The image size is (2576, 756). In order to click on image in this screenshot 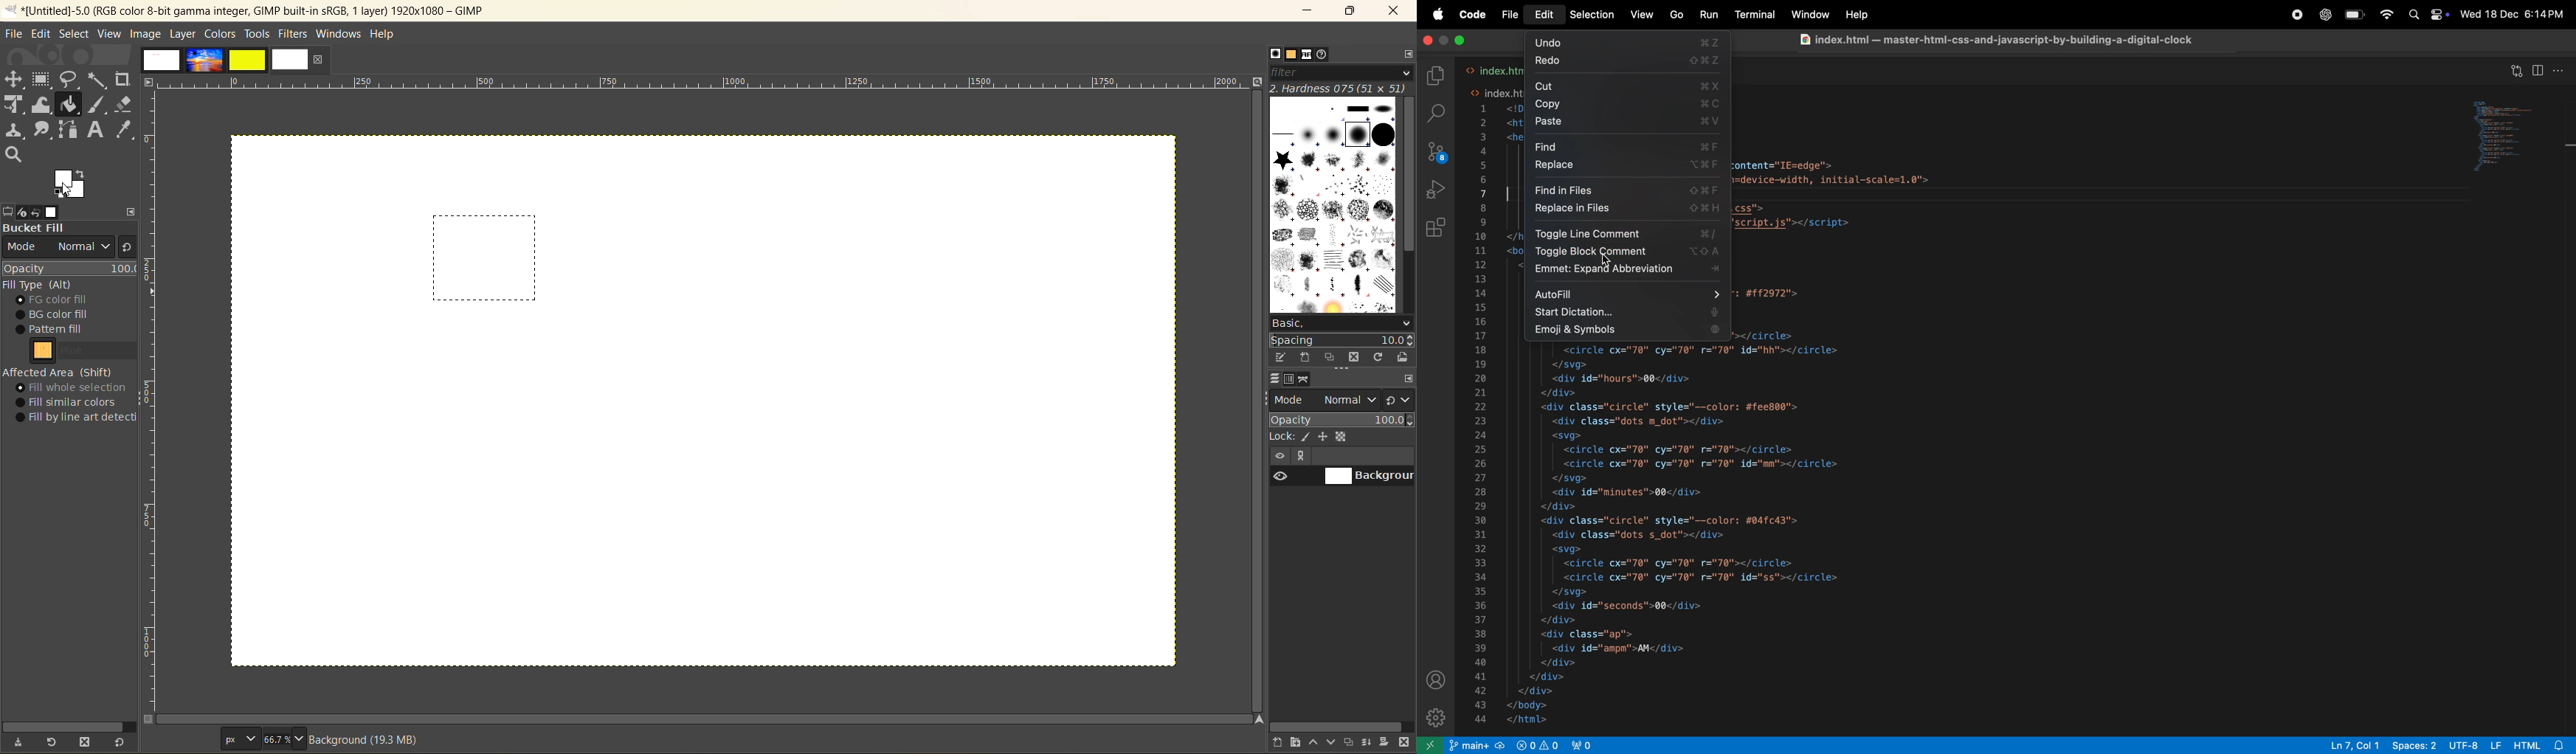, I will do `click(146, 35)`.